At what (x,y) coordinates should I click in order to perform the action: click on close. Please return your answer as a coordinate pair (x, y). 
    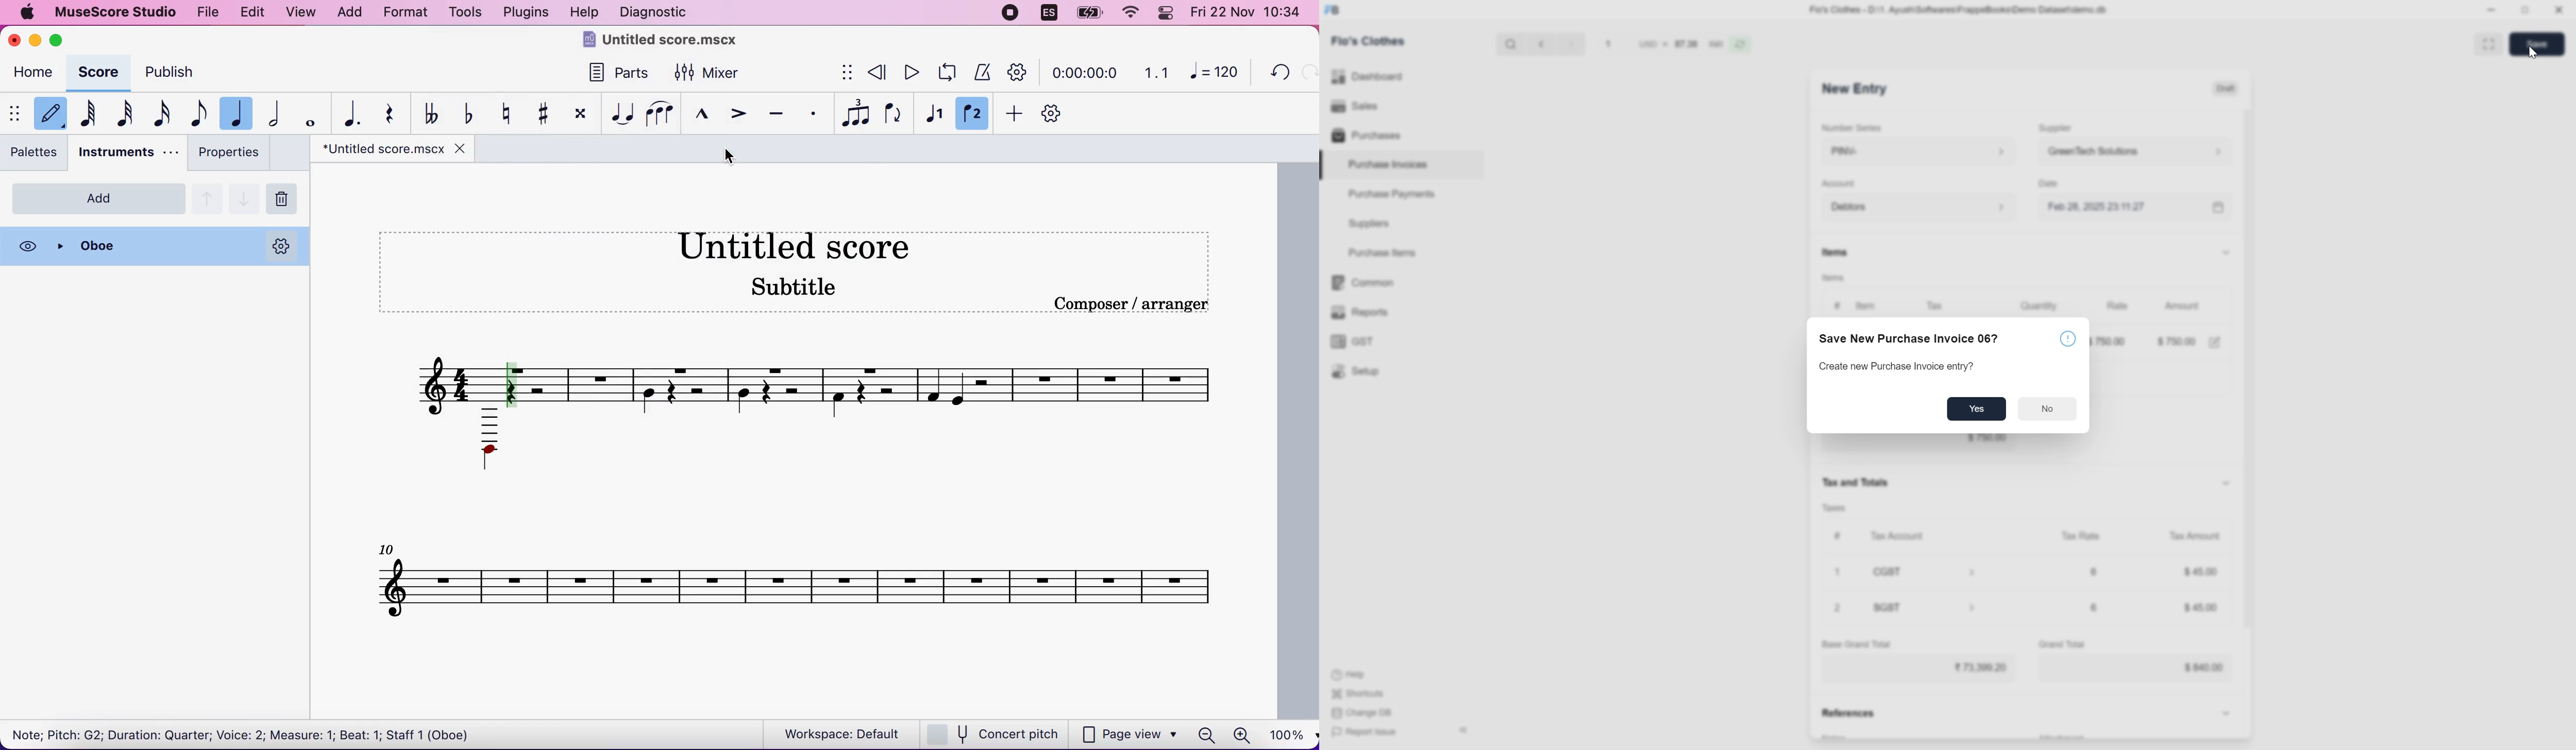
    Looking at the image, I should click on (461, 149).